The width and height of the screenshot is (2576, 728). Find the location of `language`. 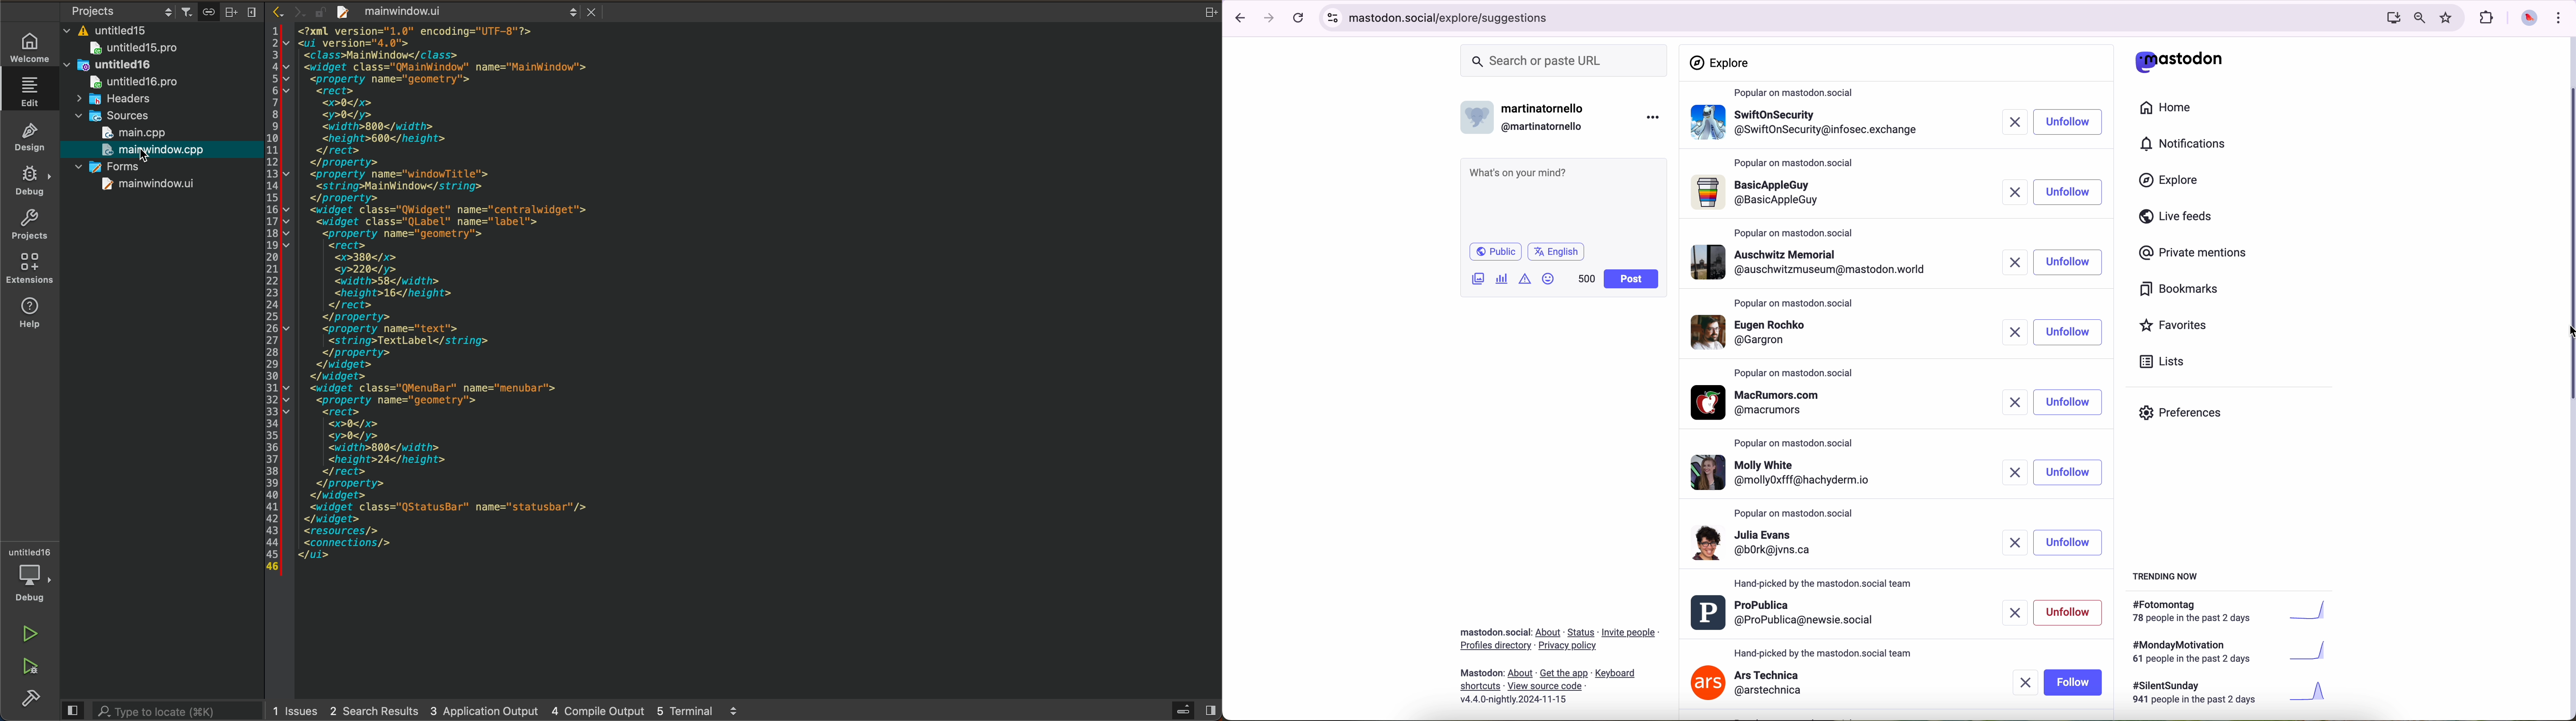

language is located at coordinates (1556, 251).